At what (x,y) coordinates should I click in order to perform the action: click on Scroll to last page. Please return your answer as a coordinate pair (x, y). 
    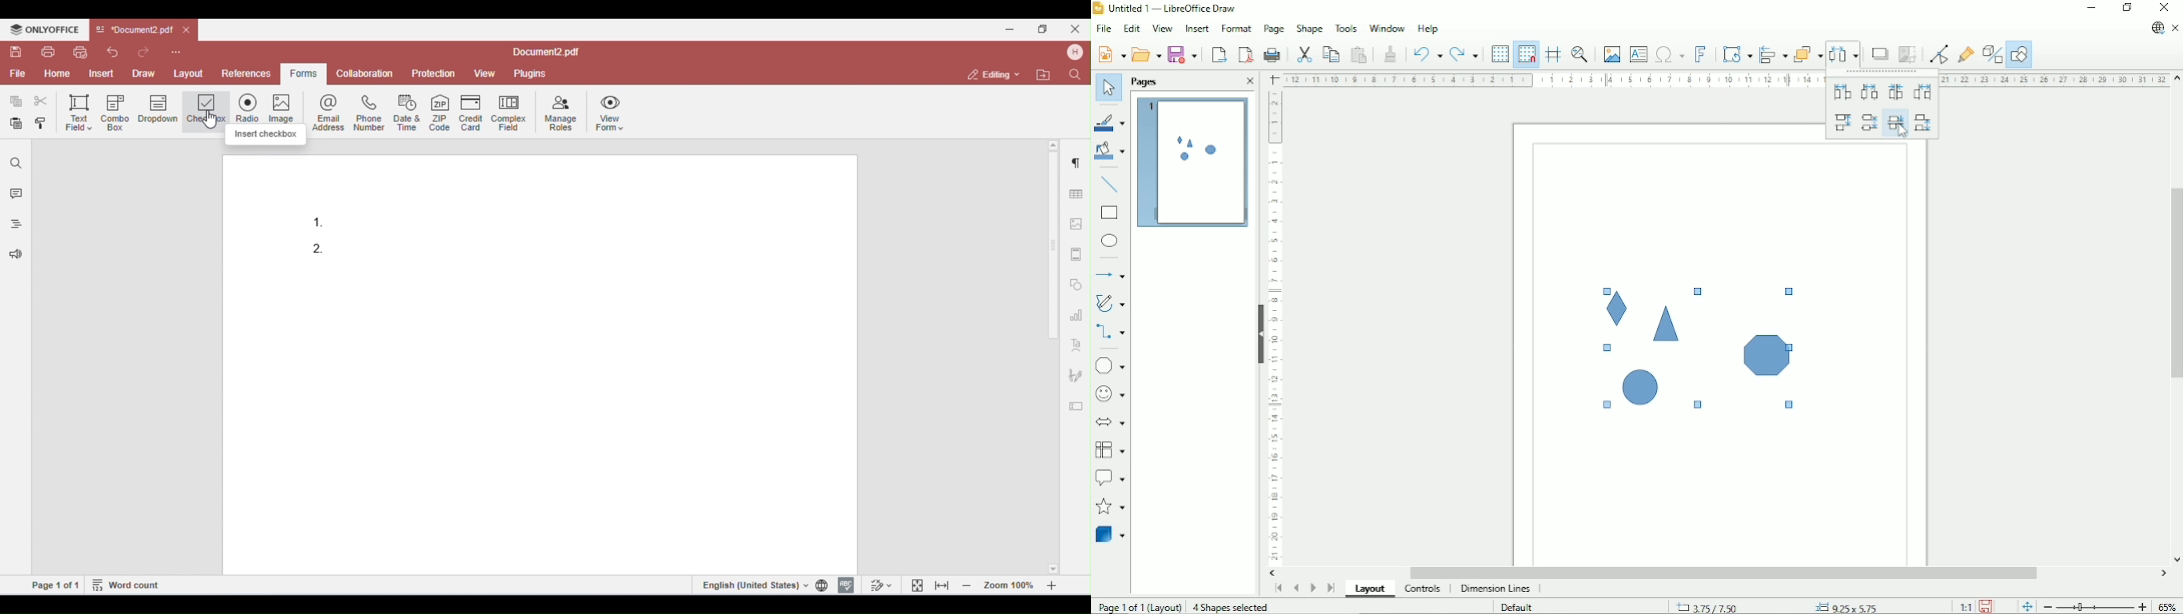
    Looking at the image, I should click on (1331, 587).